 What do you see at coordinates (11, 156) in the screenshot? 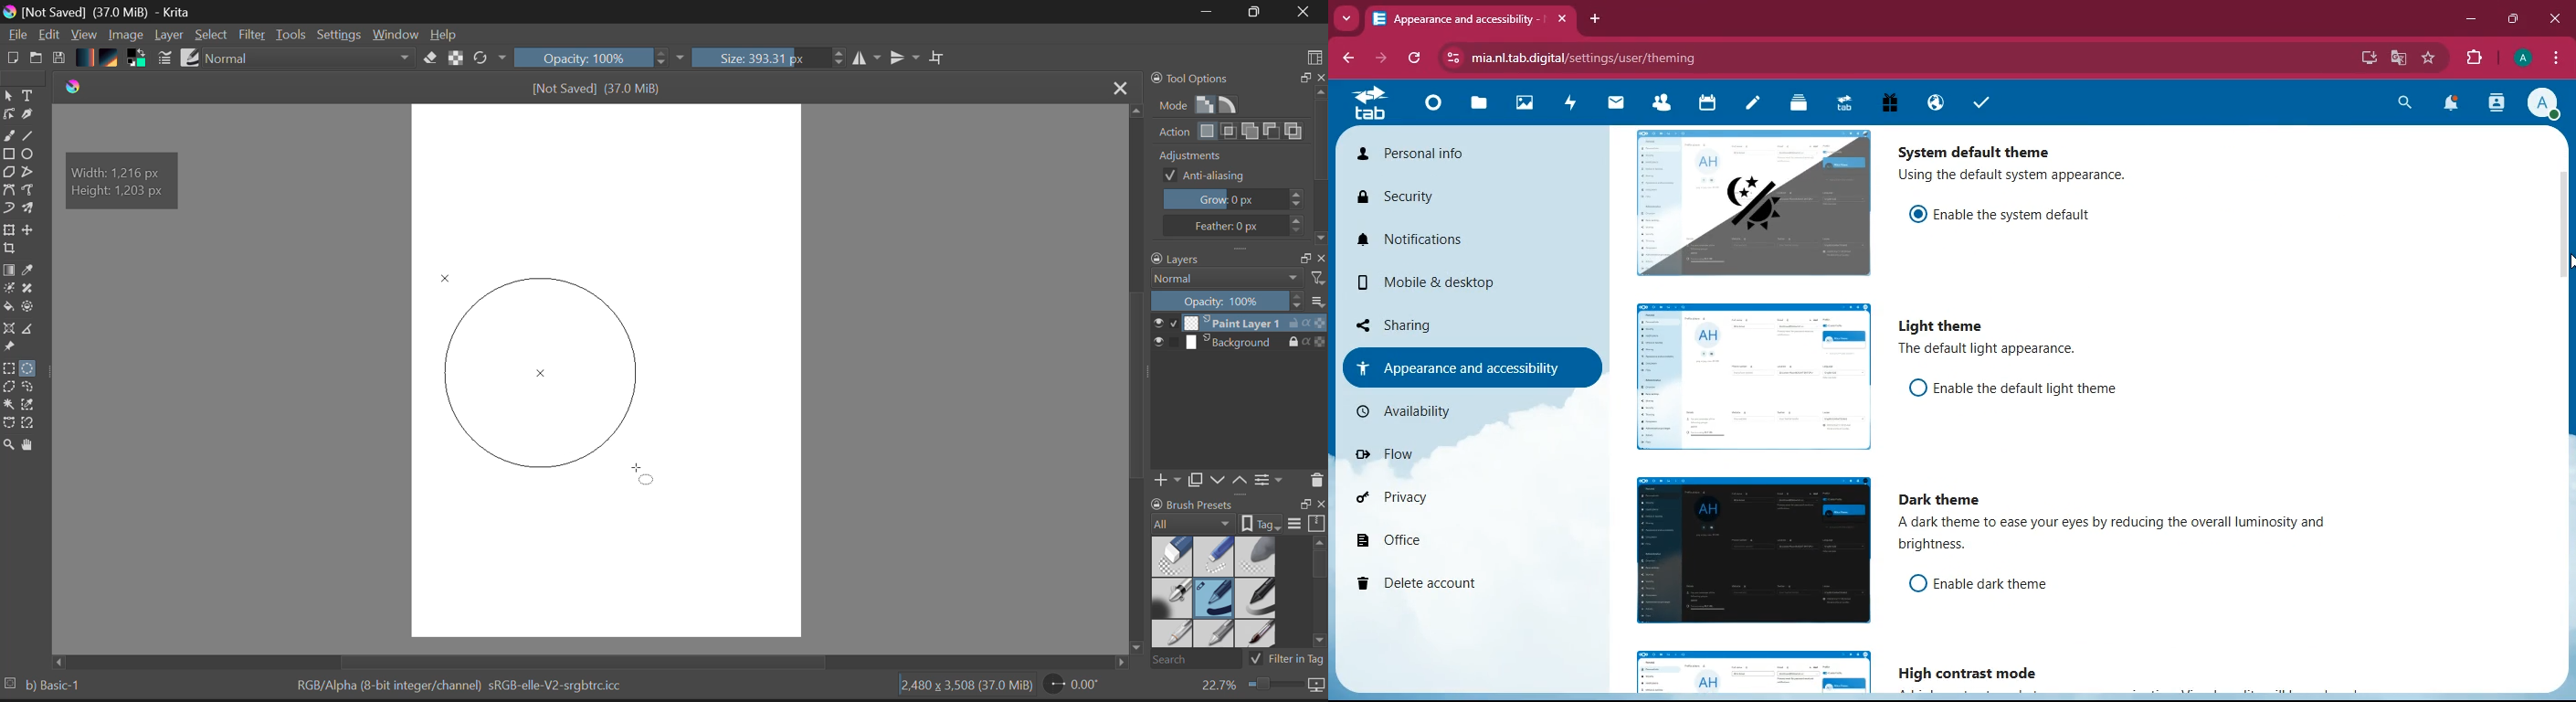
I see `Rectangle` at bounding box center [11, 156].